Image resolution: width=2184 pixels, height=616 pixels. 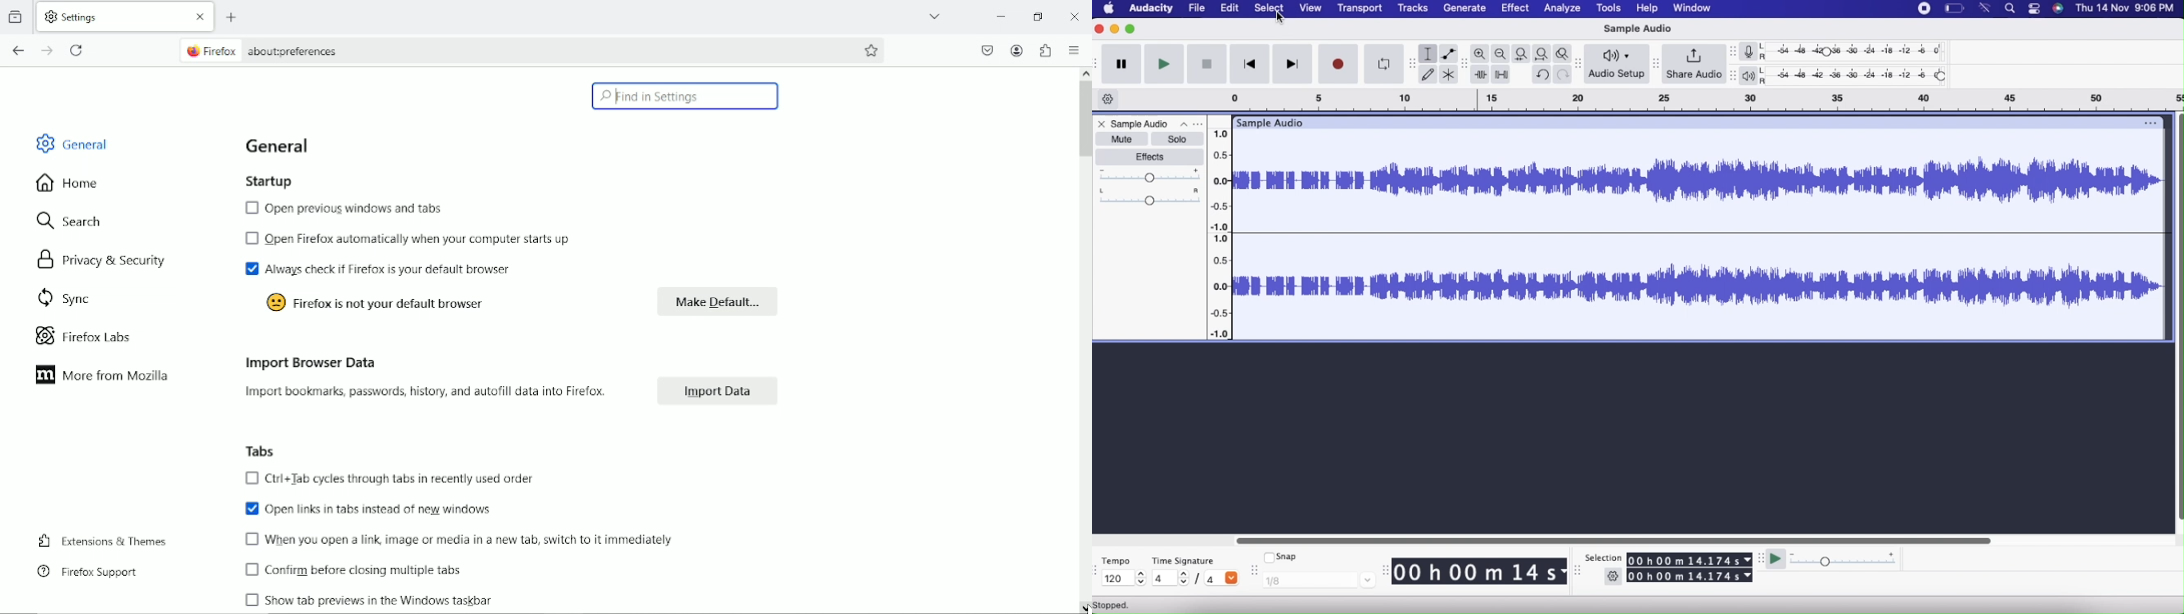 What do you see at coordinates (1151, 8) in the screenshot?
I see `Audacity` at bounding box center [1151, 8].